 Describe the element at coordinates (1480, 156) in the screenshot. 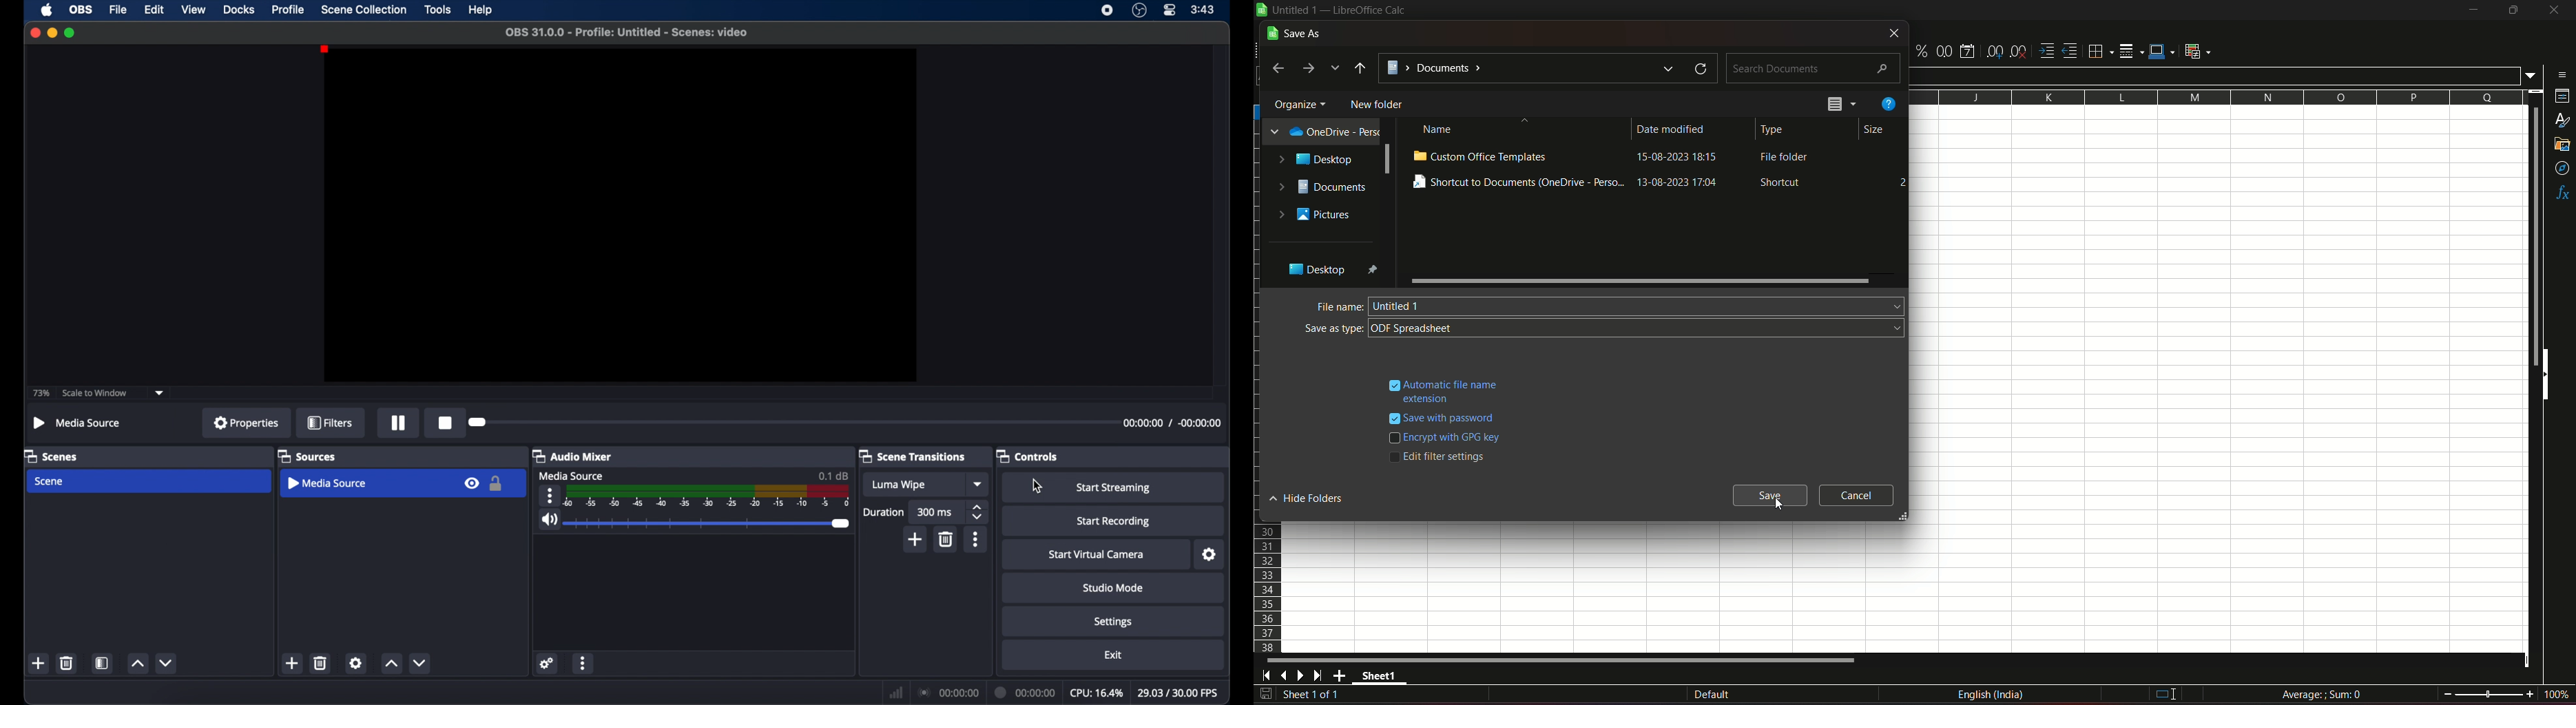

I see `custom office template` at that location.